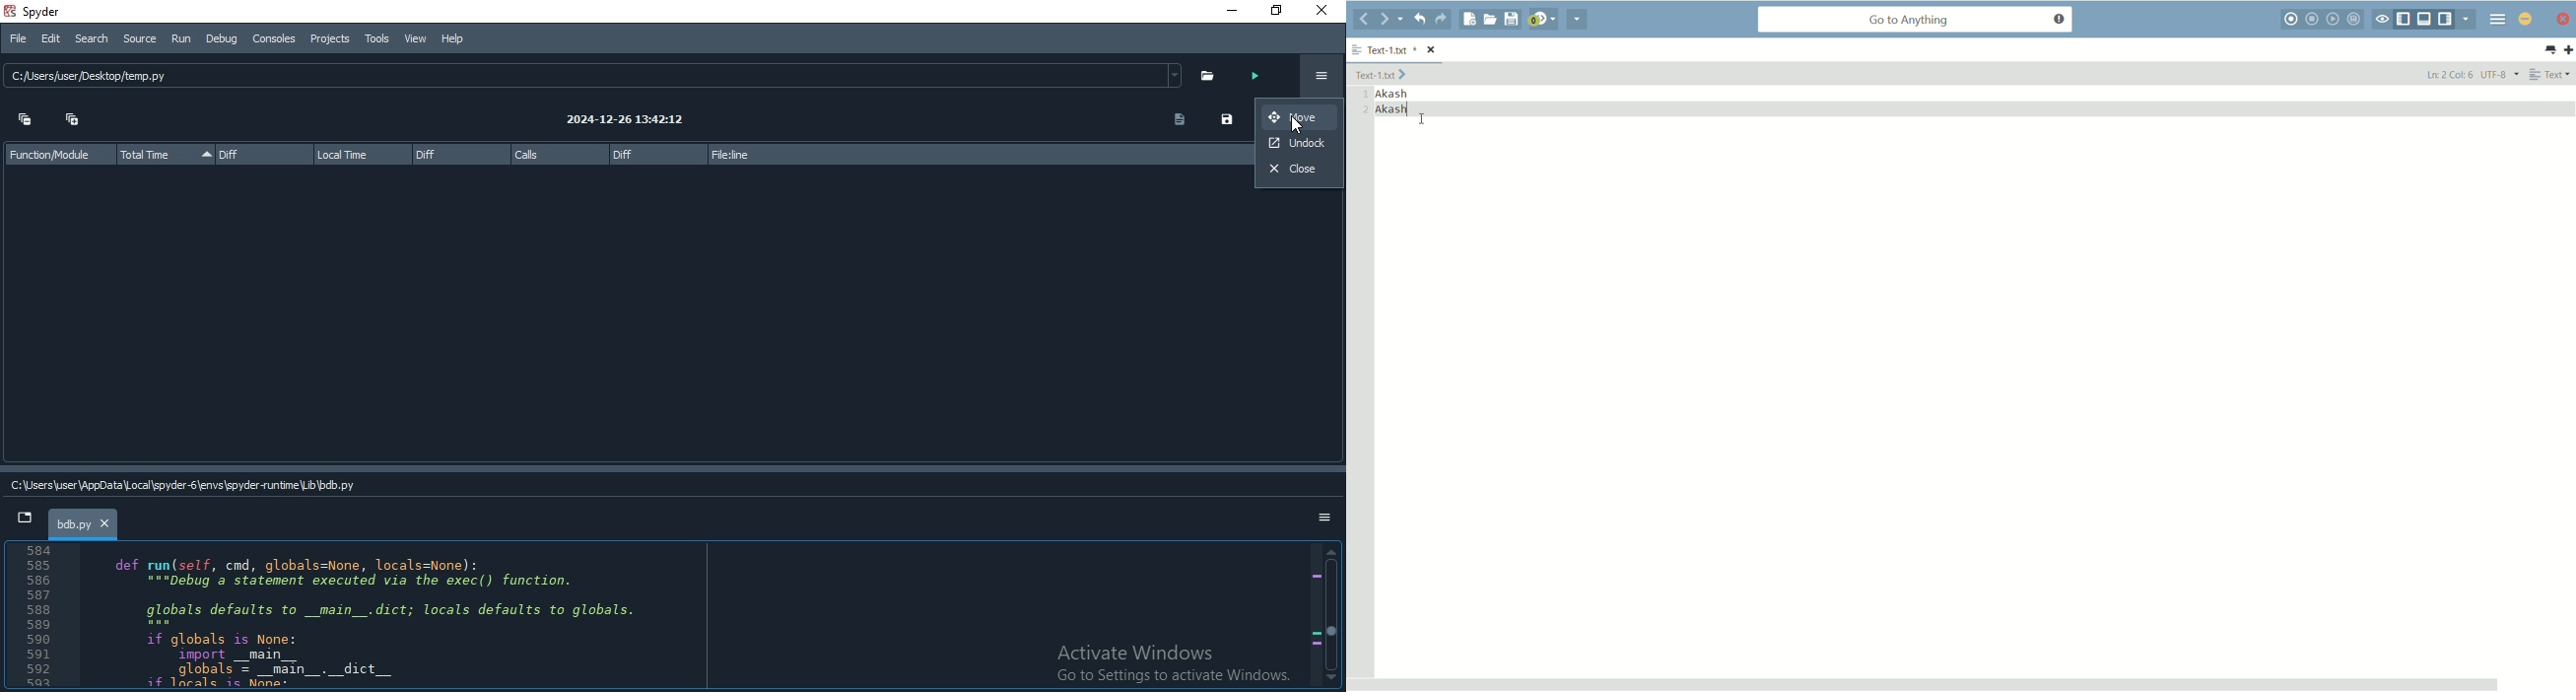  I want to click on Total Time, so click(165, 155).